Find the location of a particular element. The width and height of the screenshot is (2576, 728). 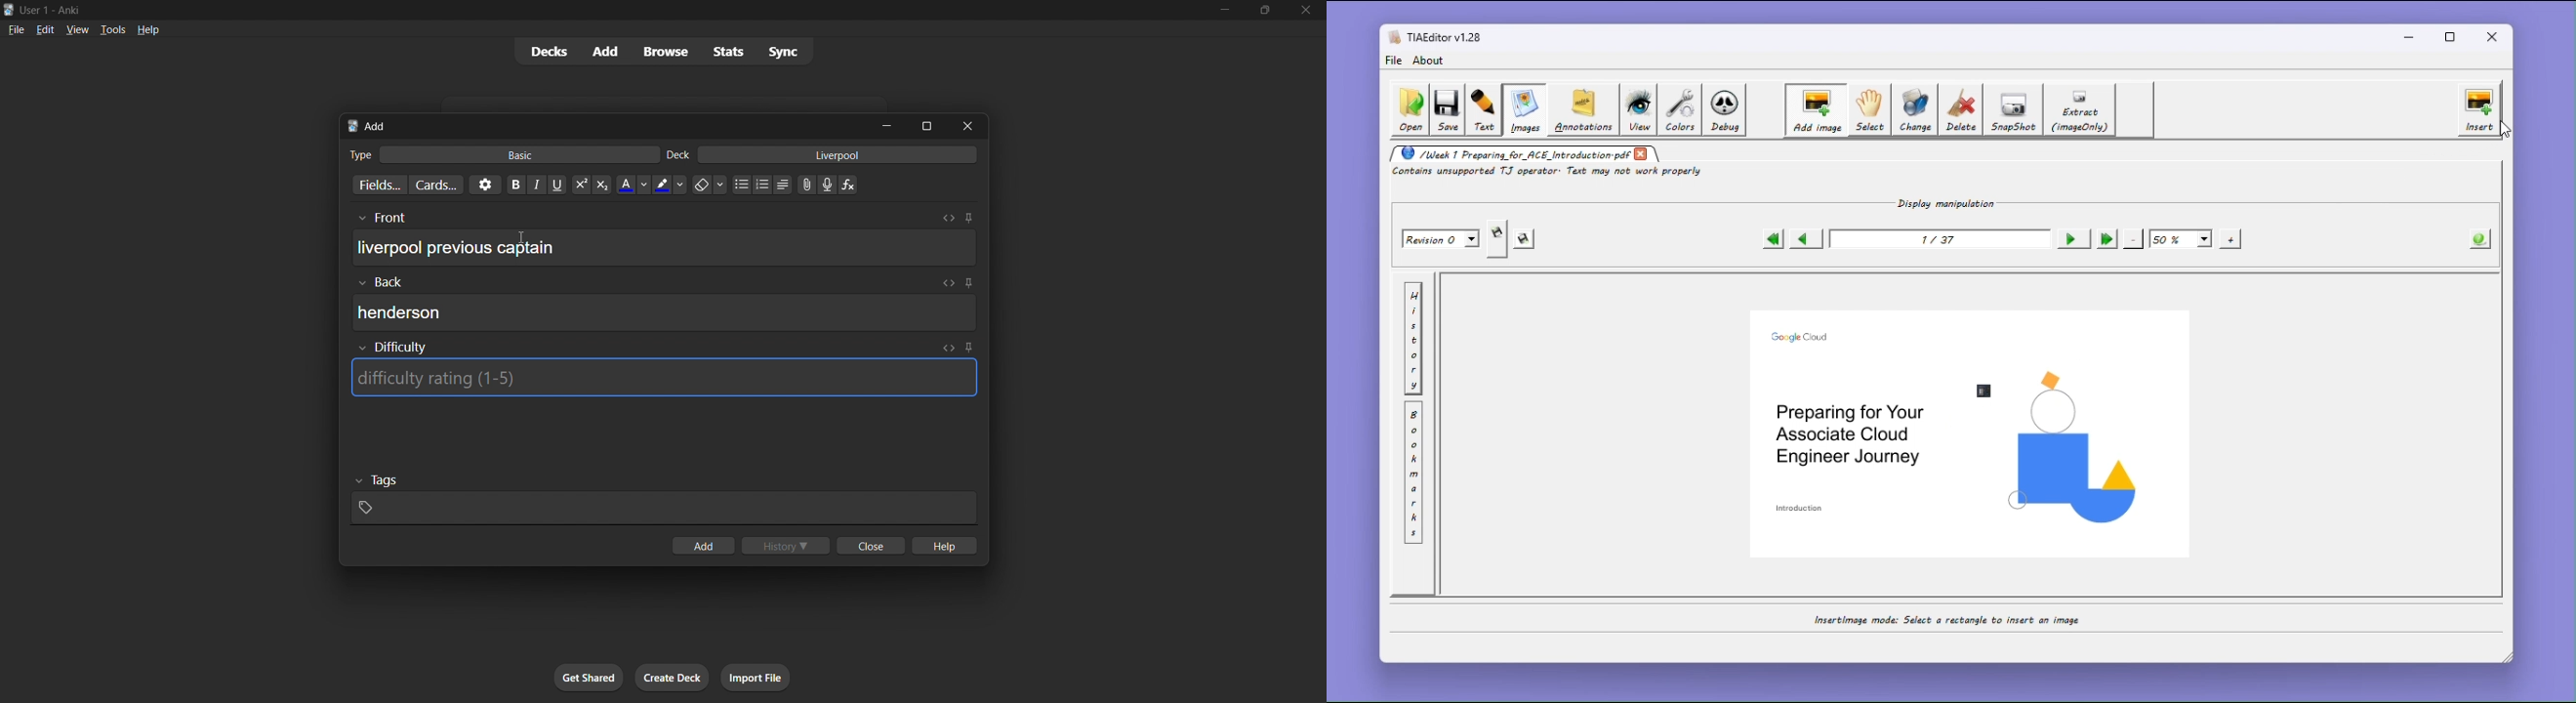

minimize is located at coordinates (1222, 11).